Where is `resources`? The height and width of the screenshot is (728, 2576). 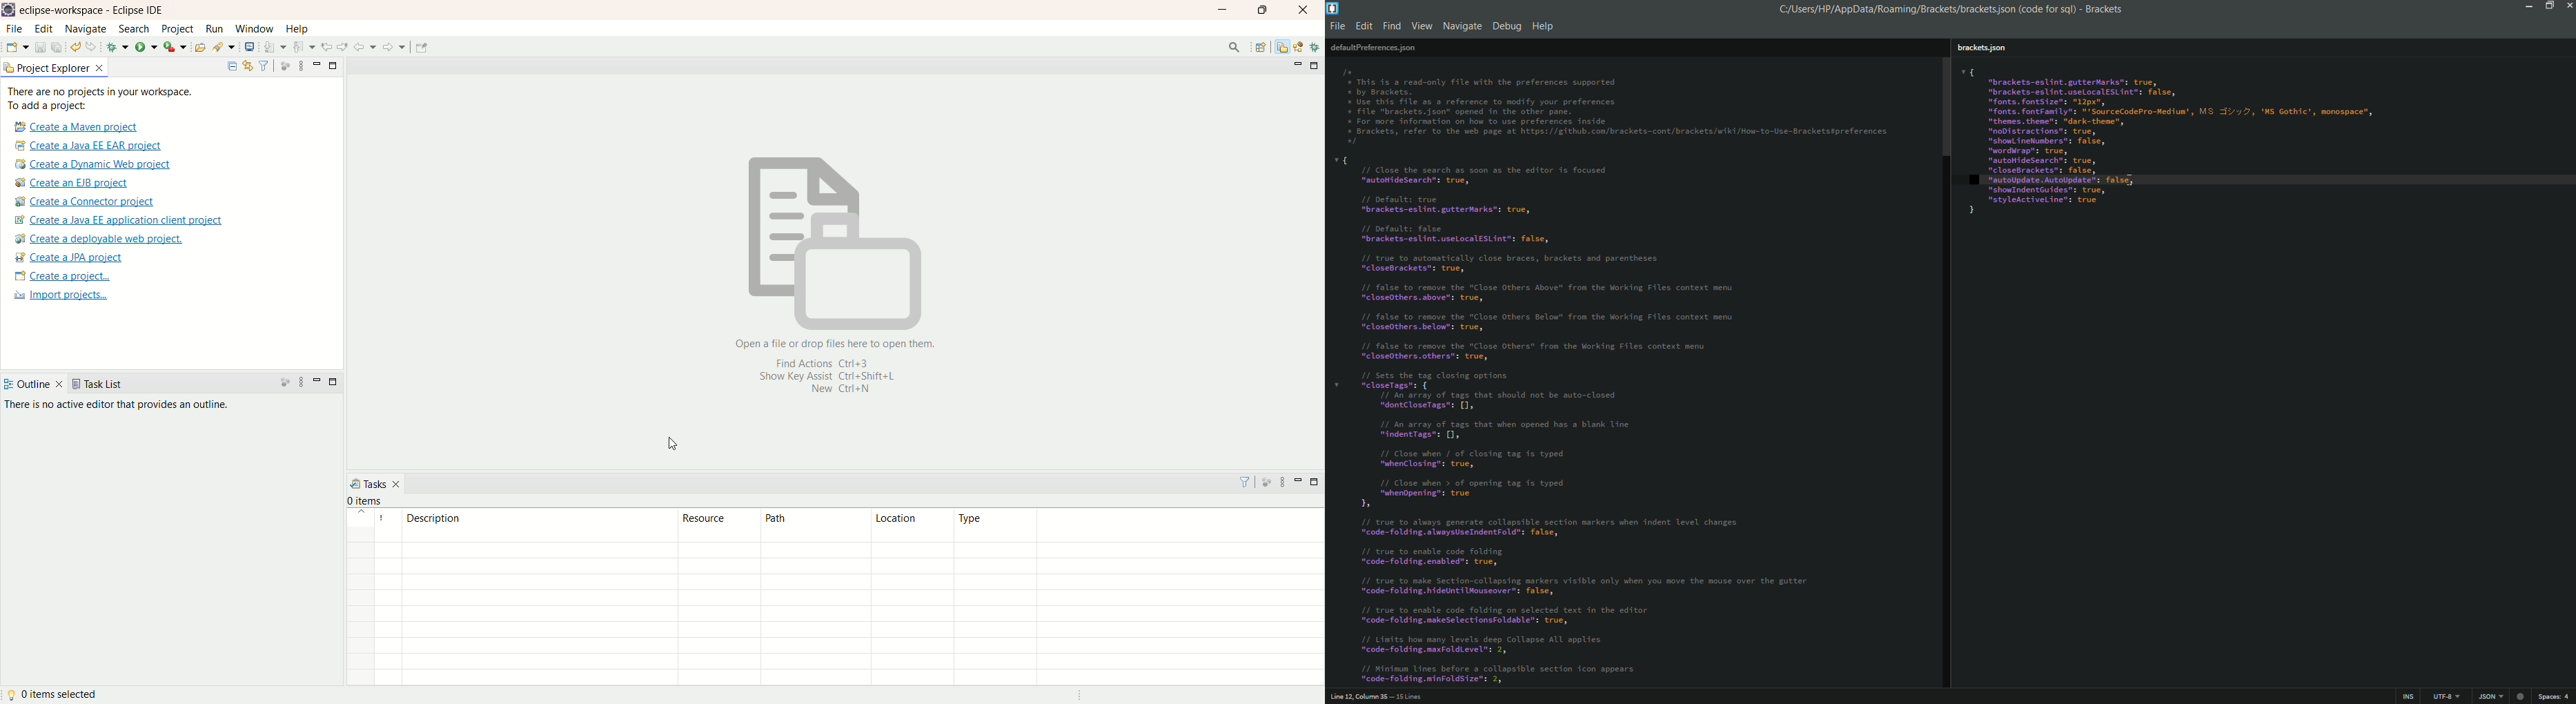 resources is located at coordinates (718, 596).